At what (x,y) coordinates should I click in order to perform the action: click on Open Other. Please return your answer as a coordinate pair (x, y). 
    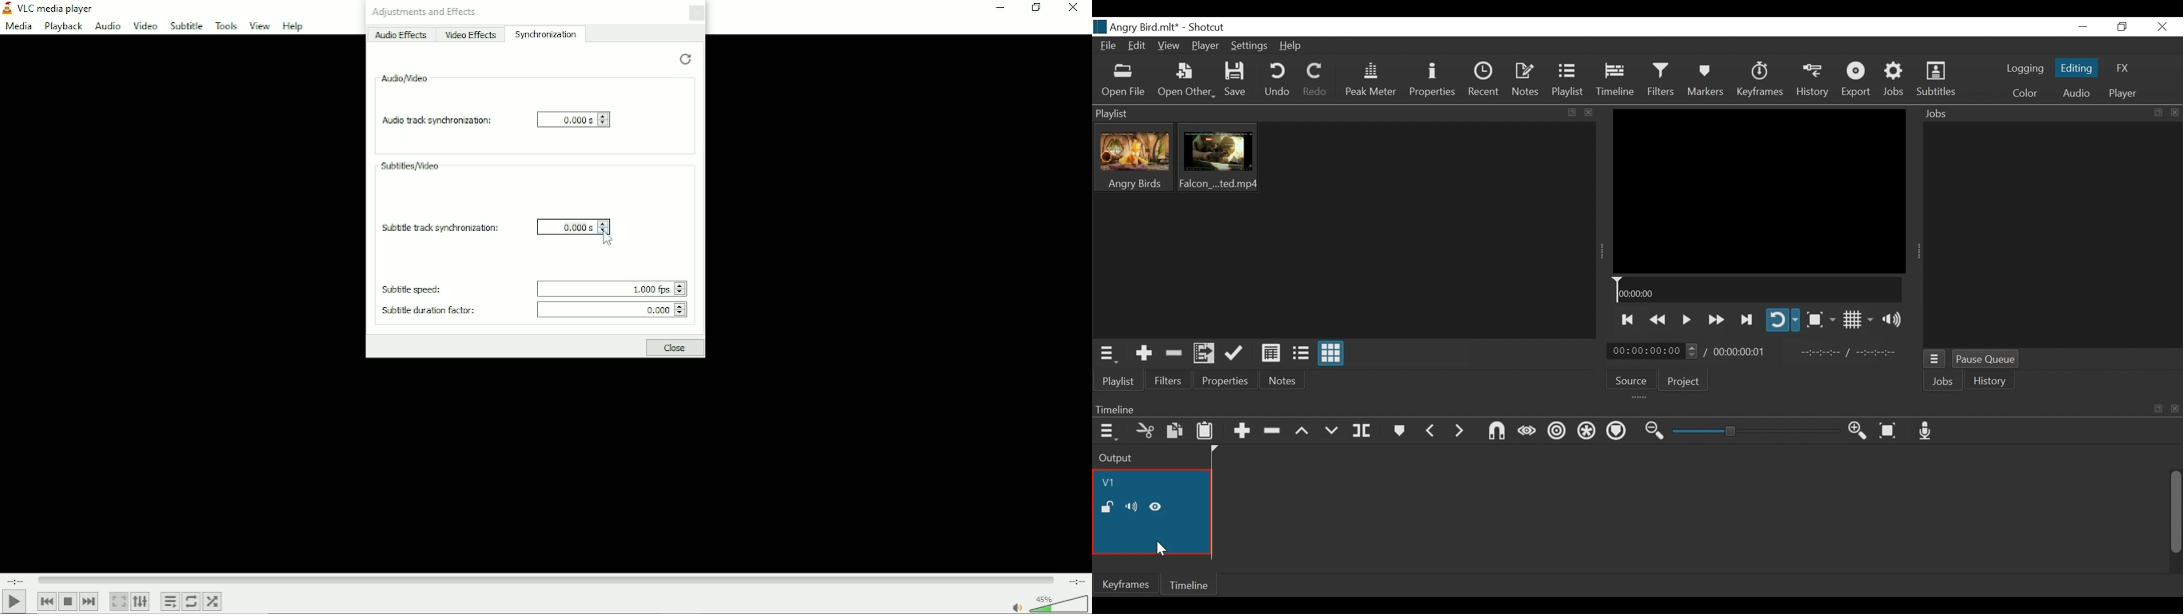
    Looking at the image, I should click on (1186, 81).